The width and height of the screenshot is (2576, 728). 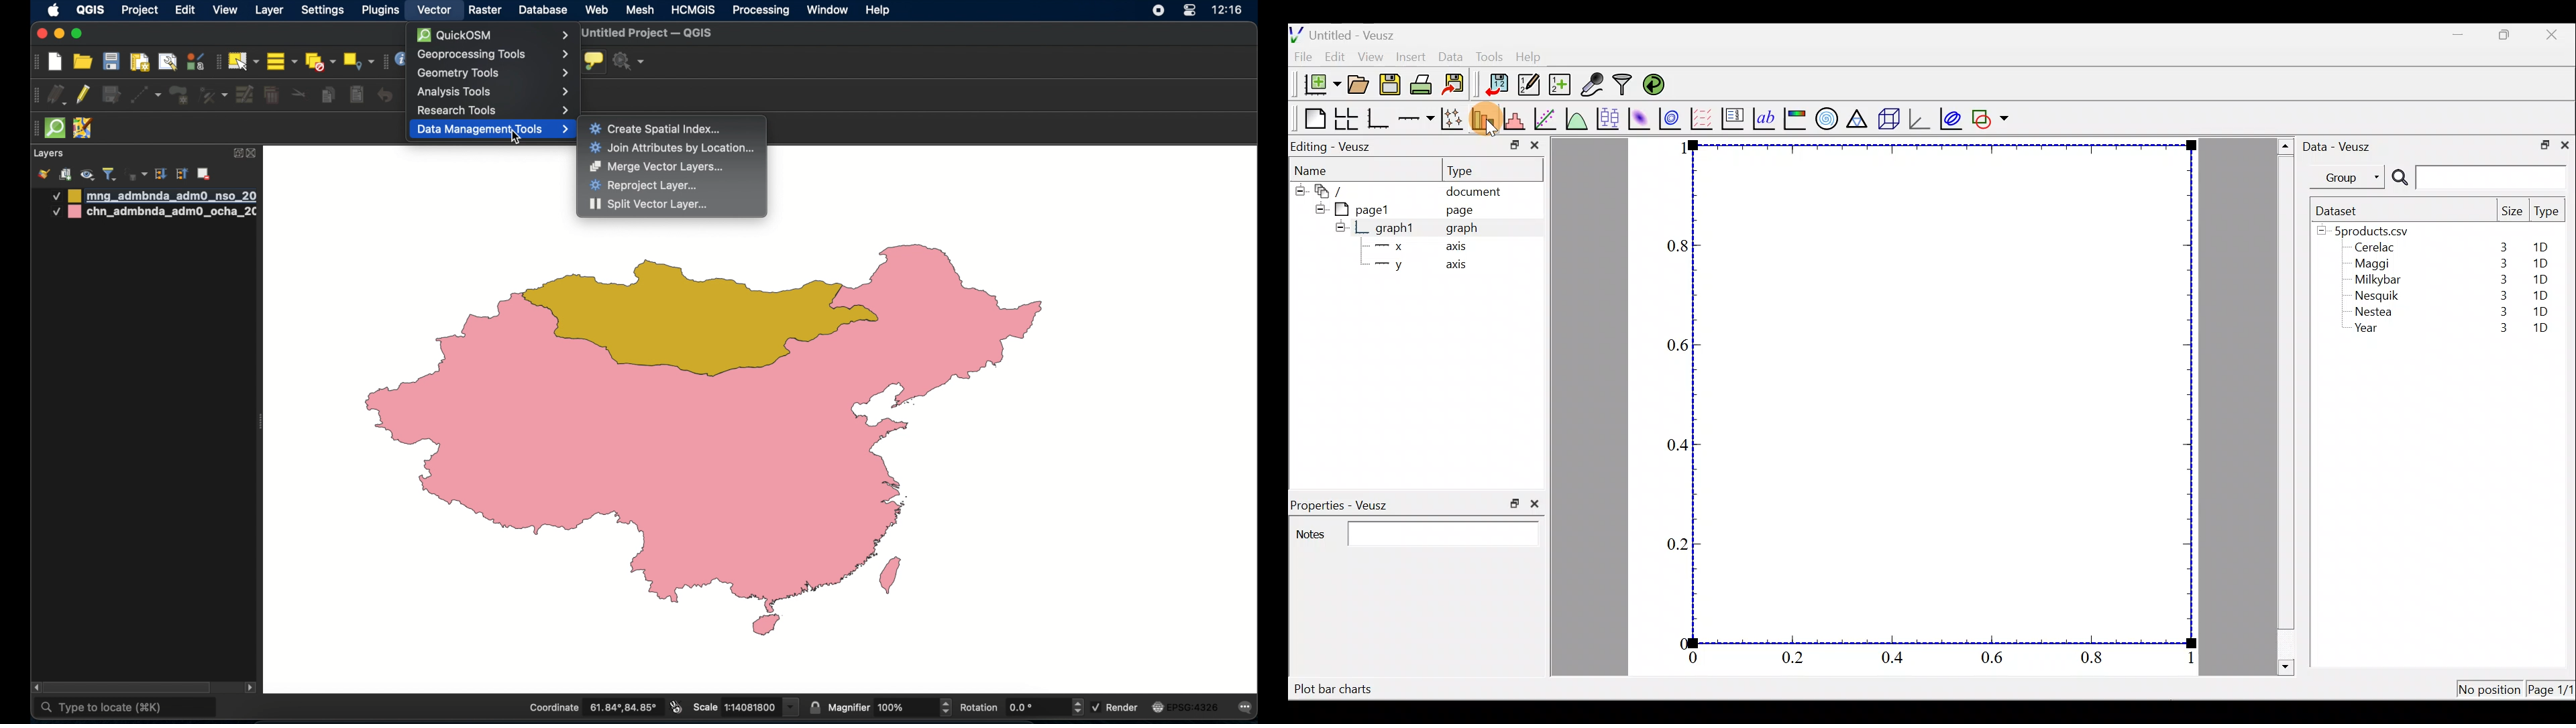 I want to click on hide, so click(x=1340, y=227).